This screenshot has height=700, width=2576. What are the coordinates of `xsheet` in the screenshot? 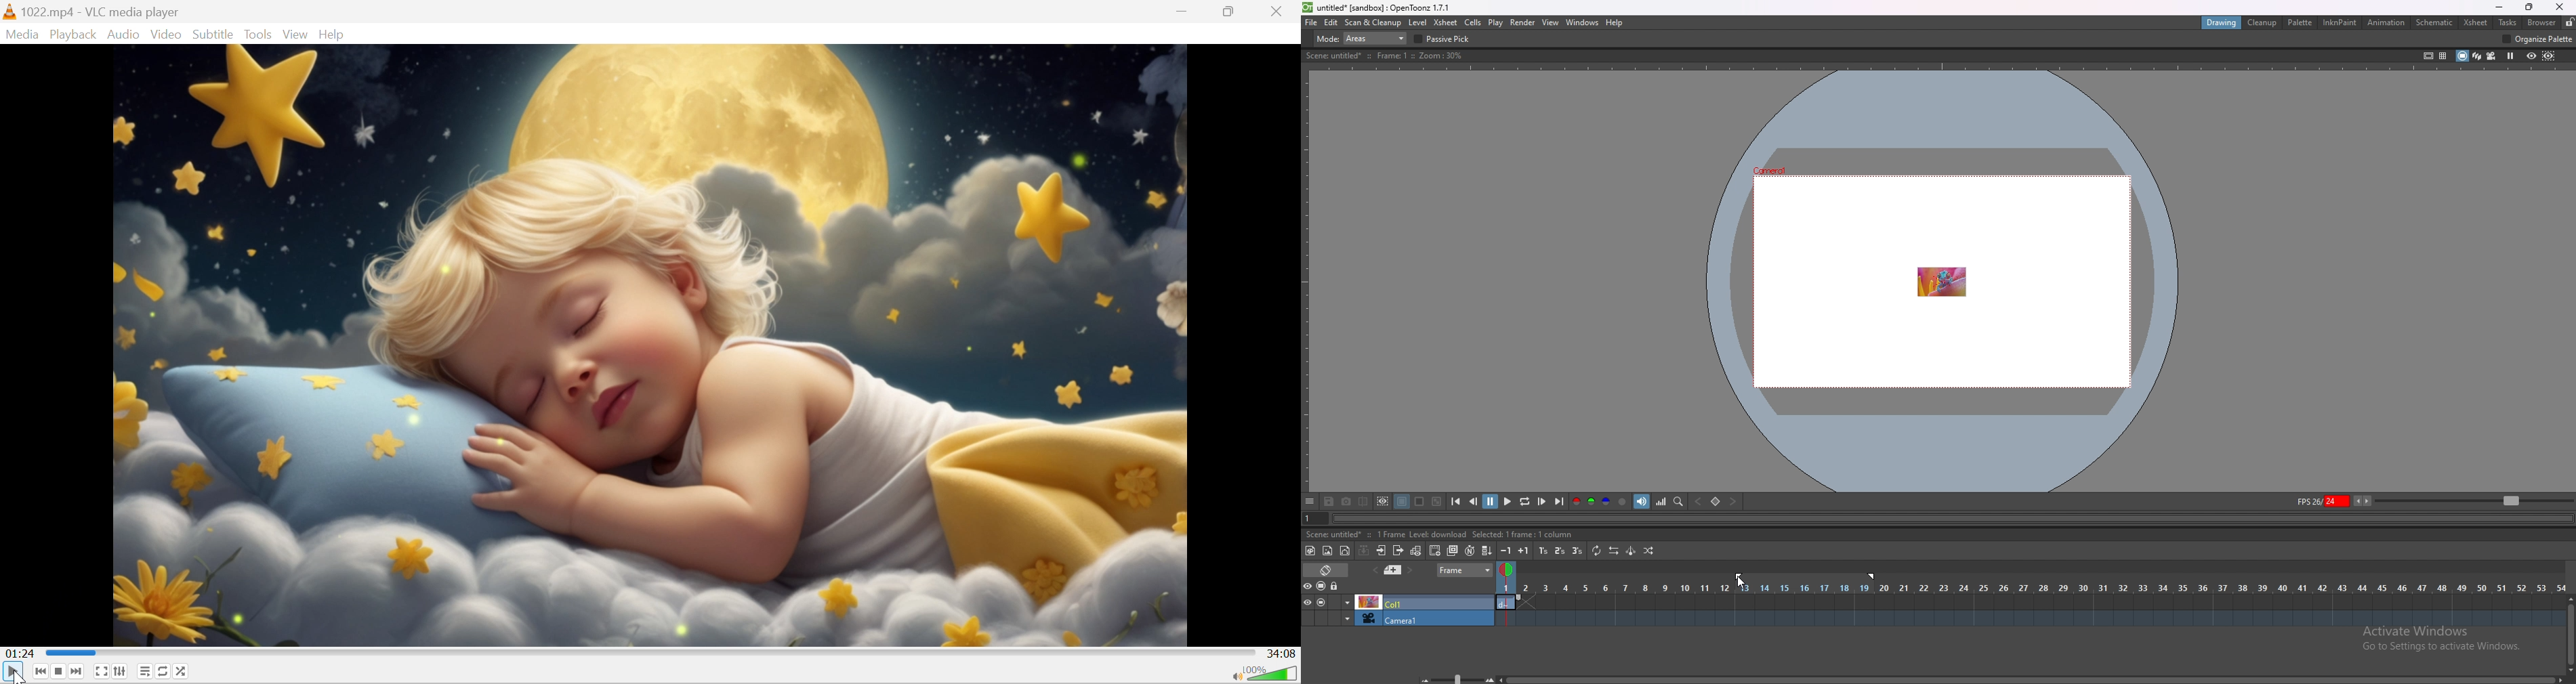 It's located at (1447, 23).